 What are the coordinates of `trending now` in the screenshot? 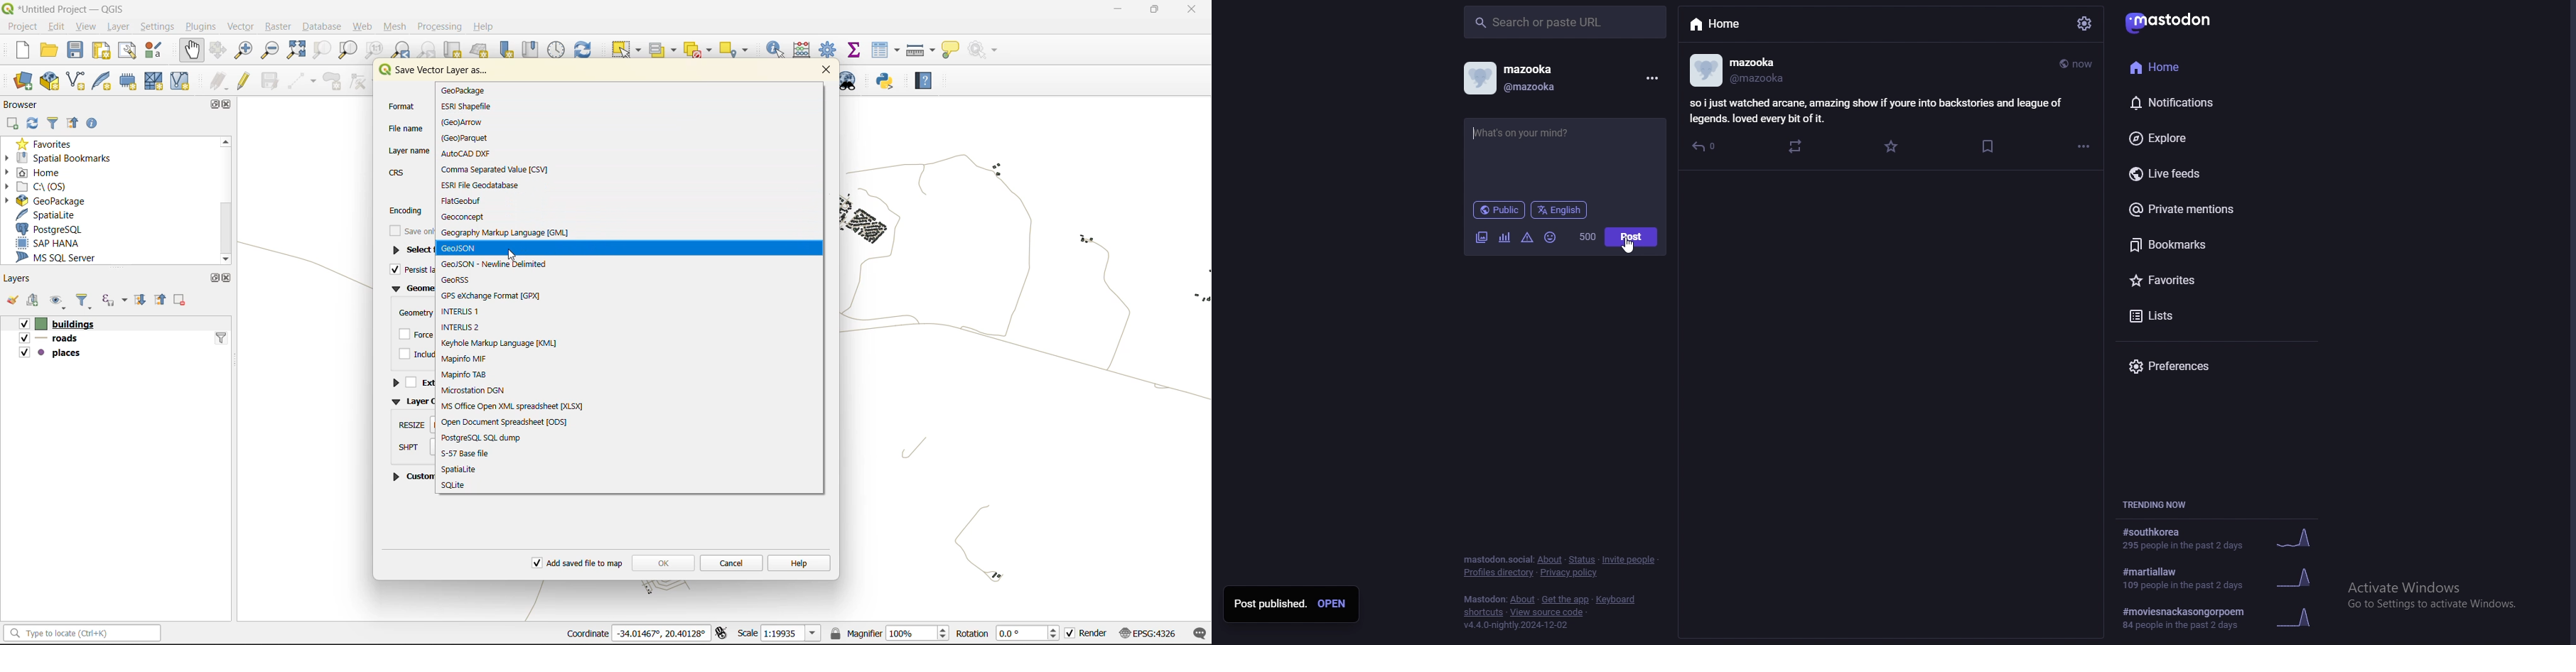 It's located at (2161, 504).